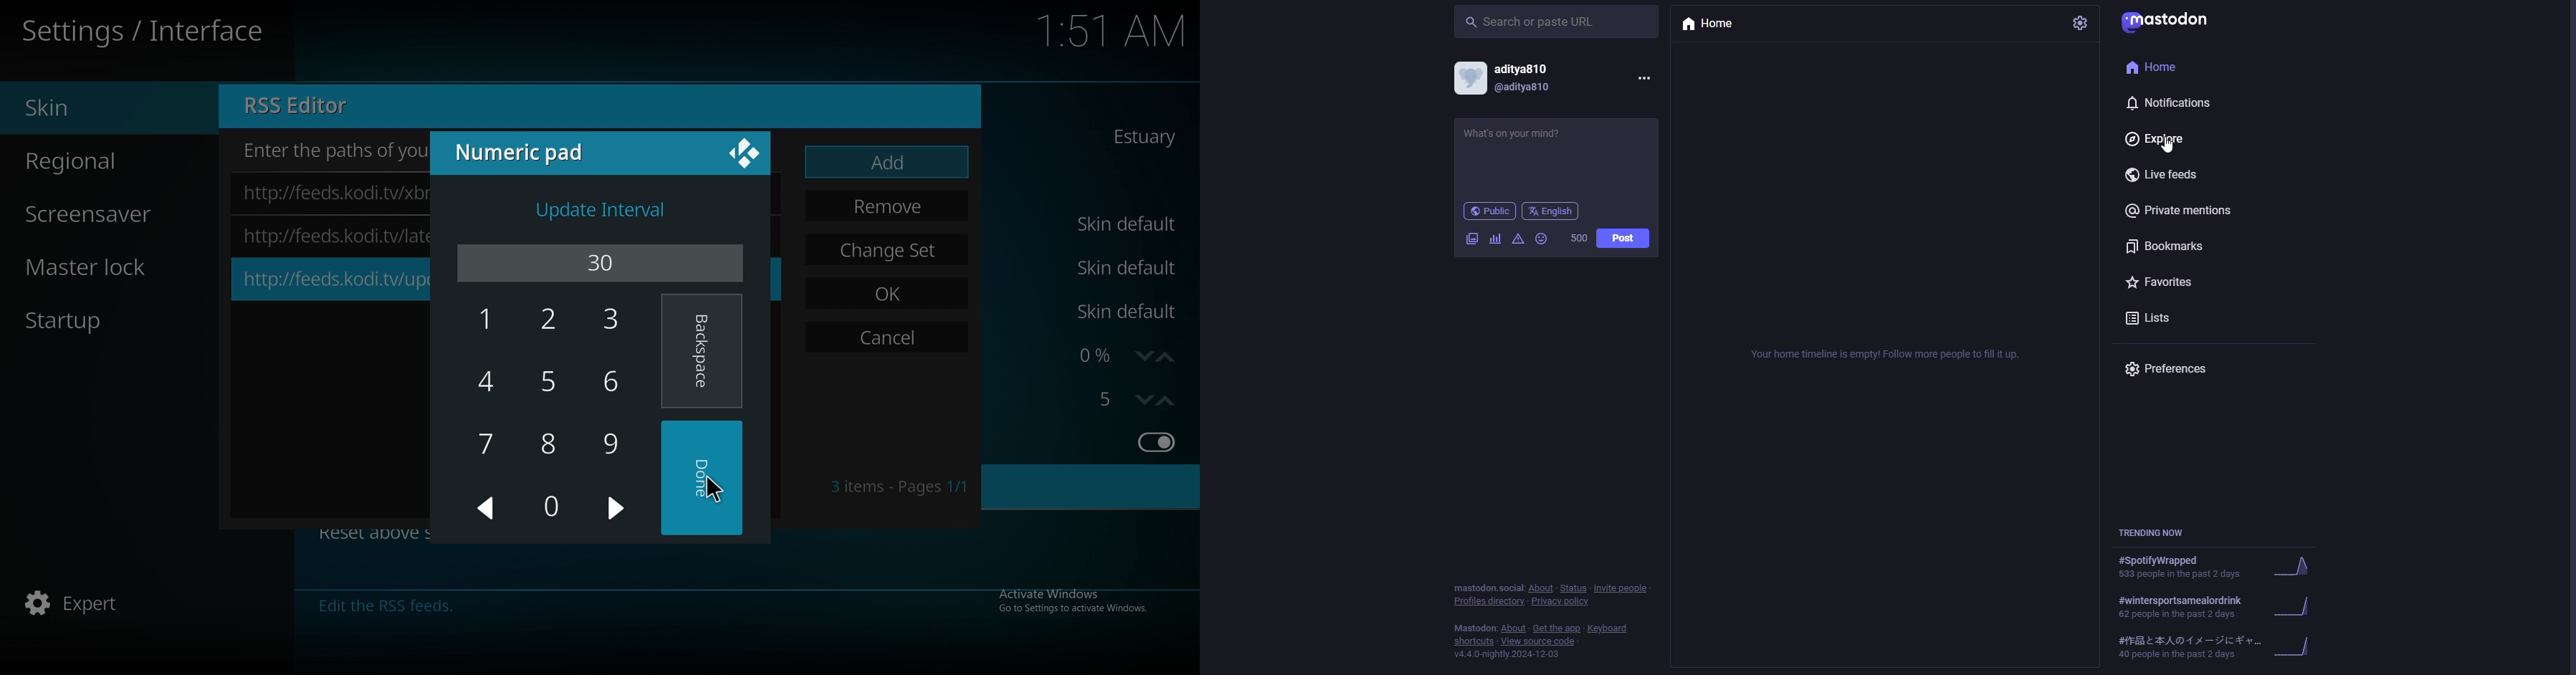  Describe the element at coordinates (1489, 211) in the screenshot. I see `public` at that location.